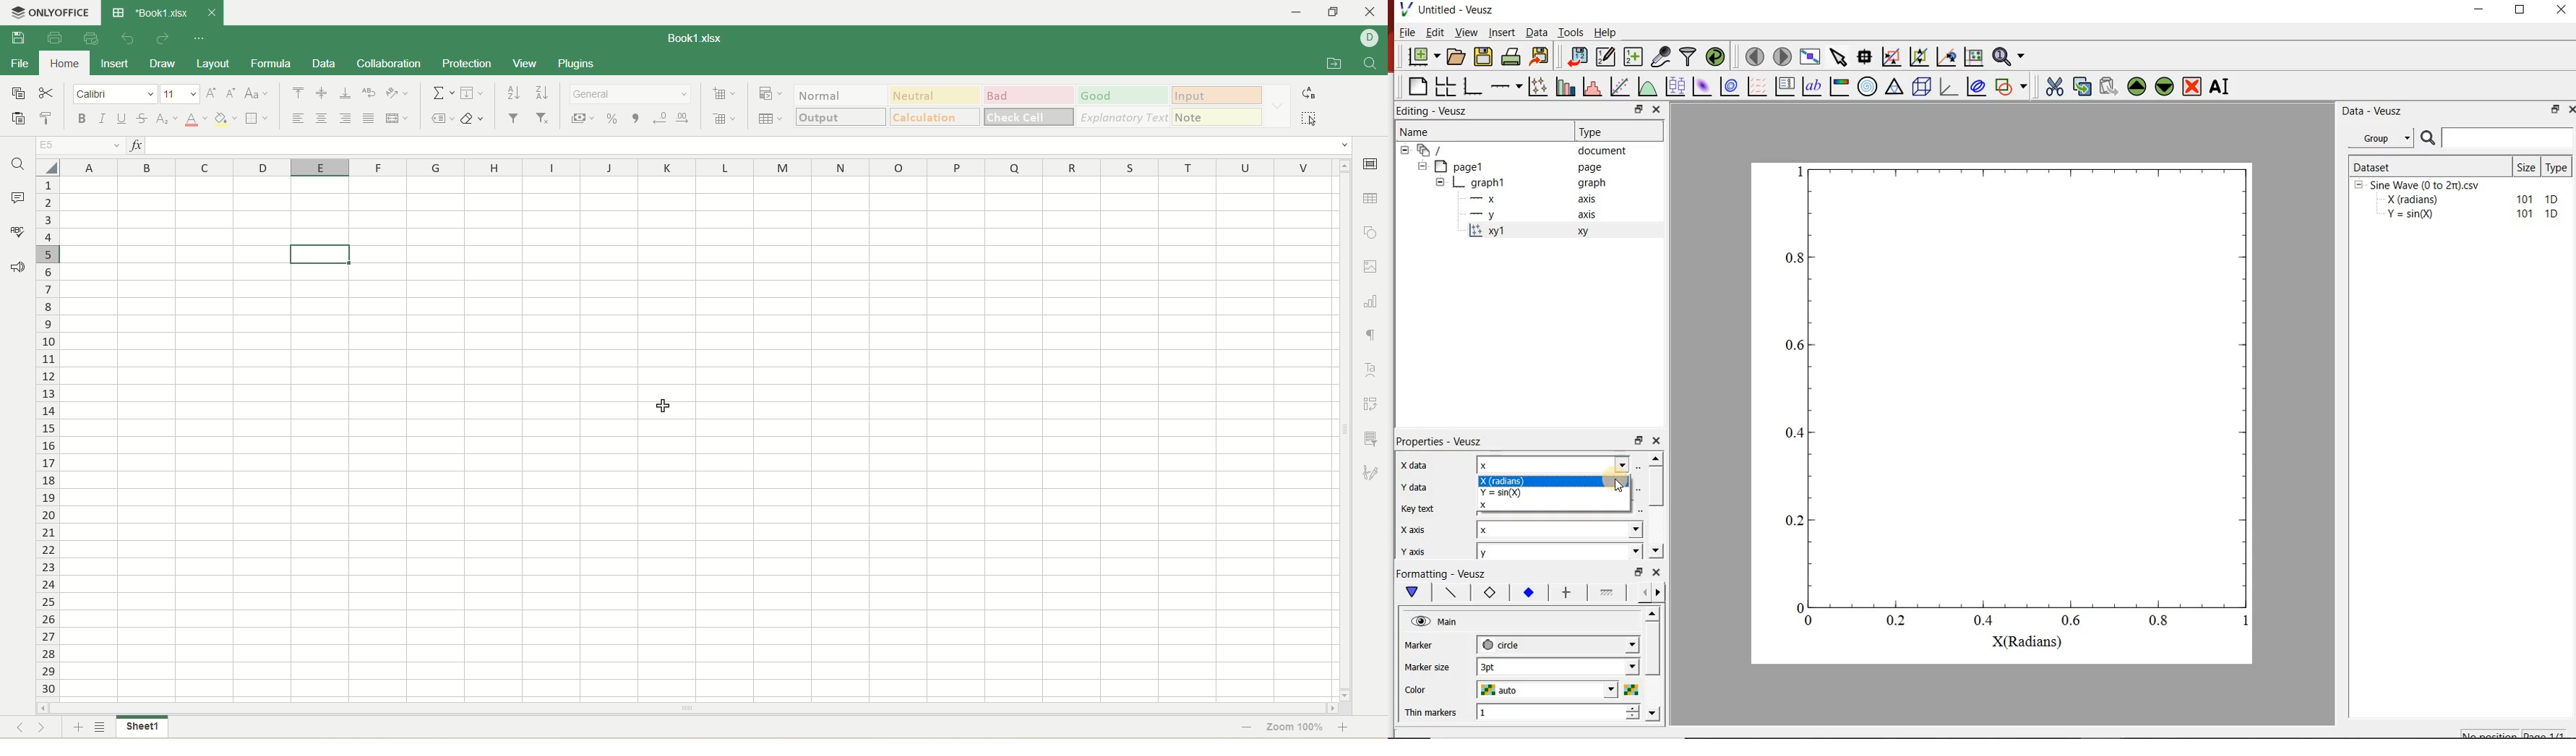 Image resolution: width=2576 pixels, height=756 pixels. Describe the element at coordinates (169, 120) in the screenshot. I see `subscript` at that location.